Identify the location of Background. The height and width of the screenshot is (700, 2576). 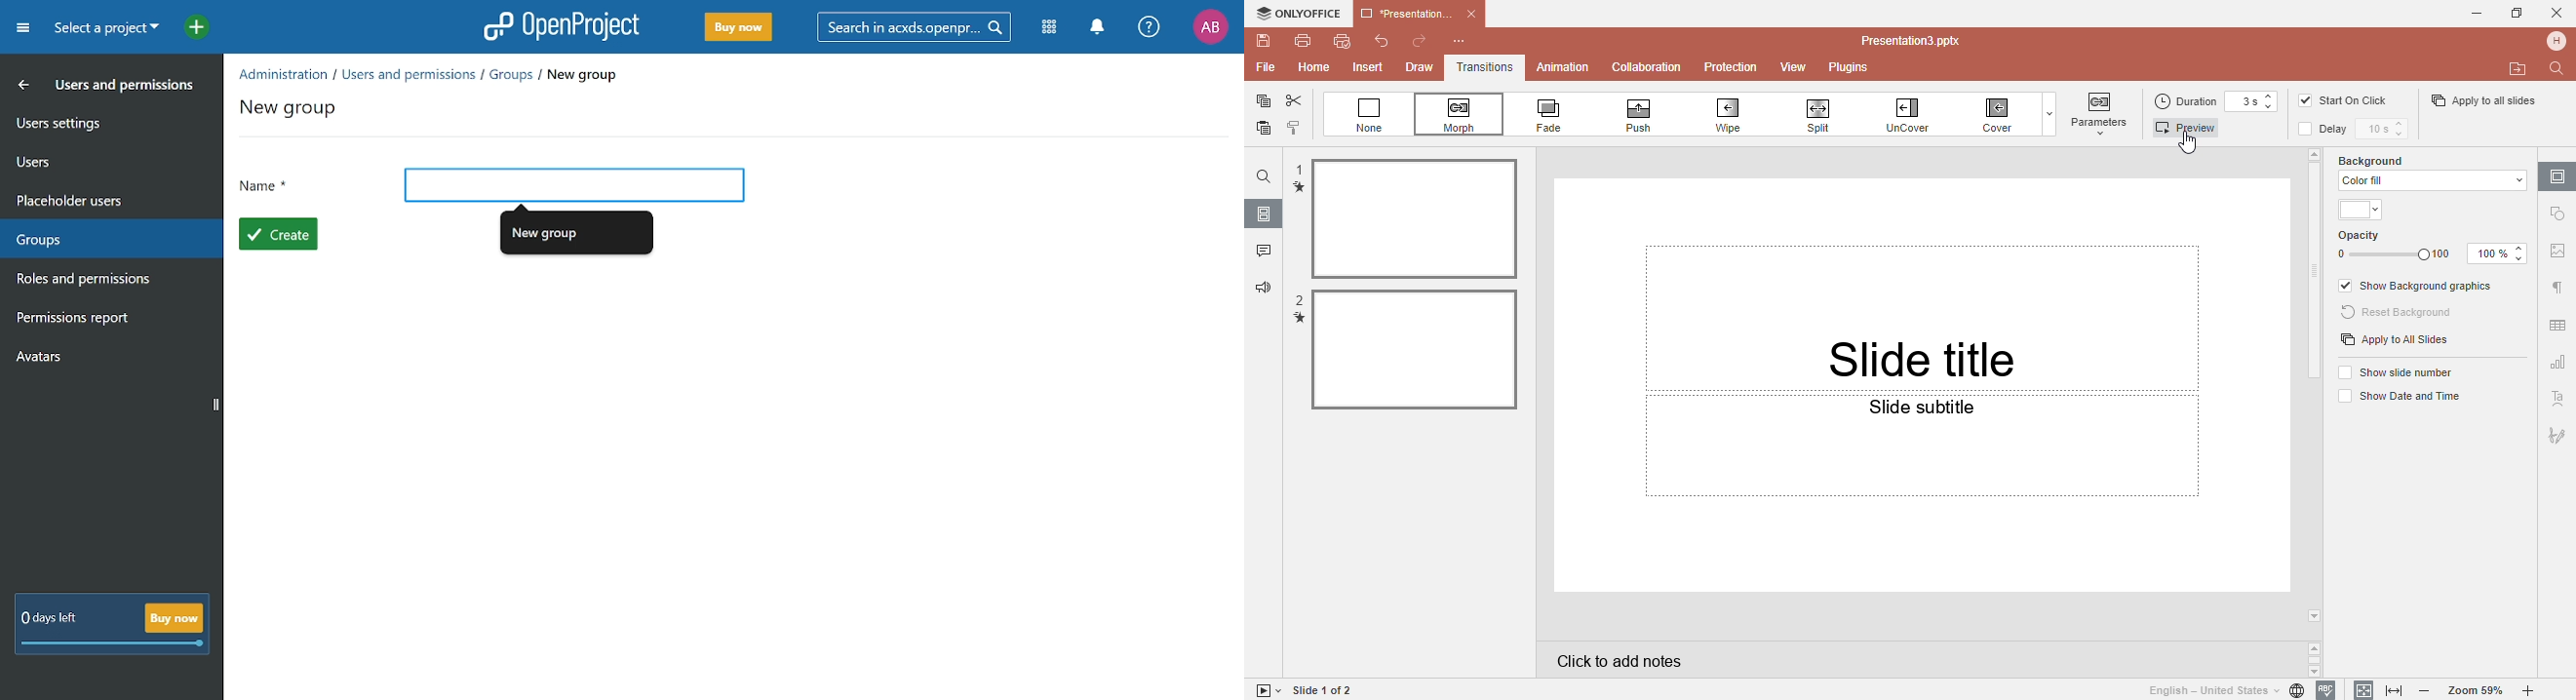
(2387, 159).